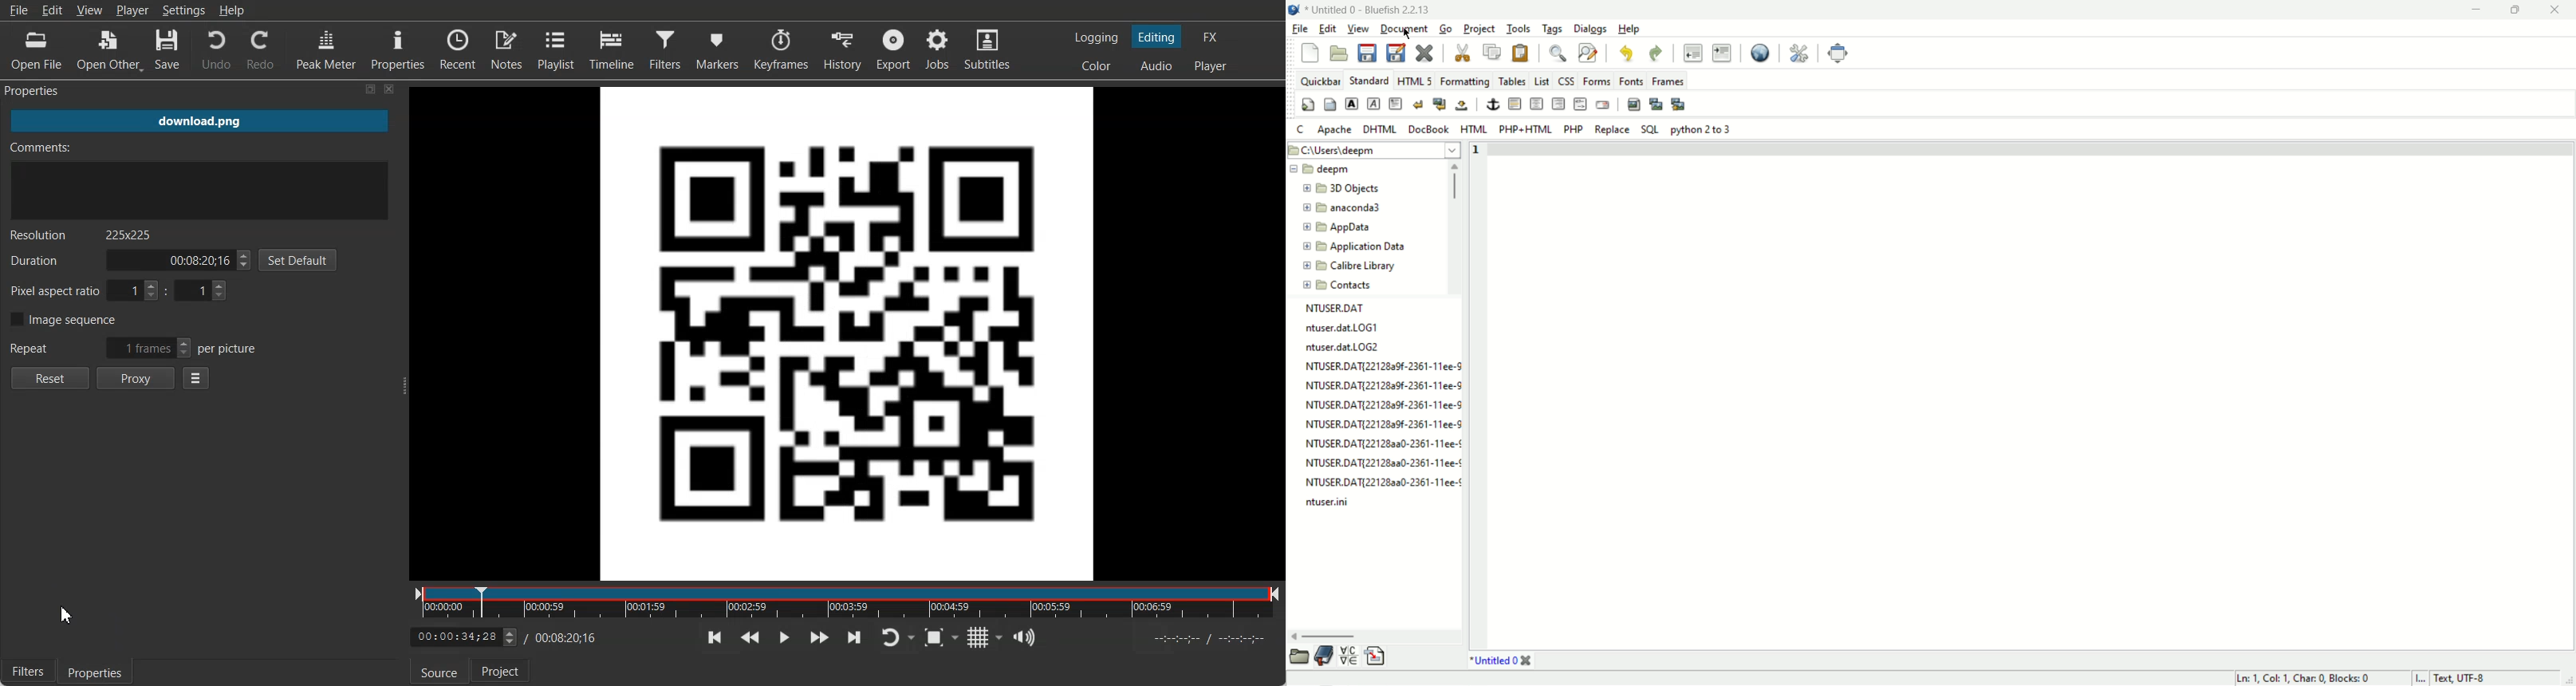 The width and height of the screenshot is (2576, 700). Describe the element at coordinates (1308, 106) in the screenshot. I see `quick settings` at that location.